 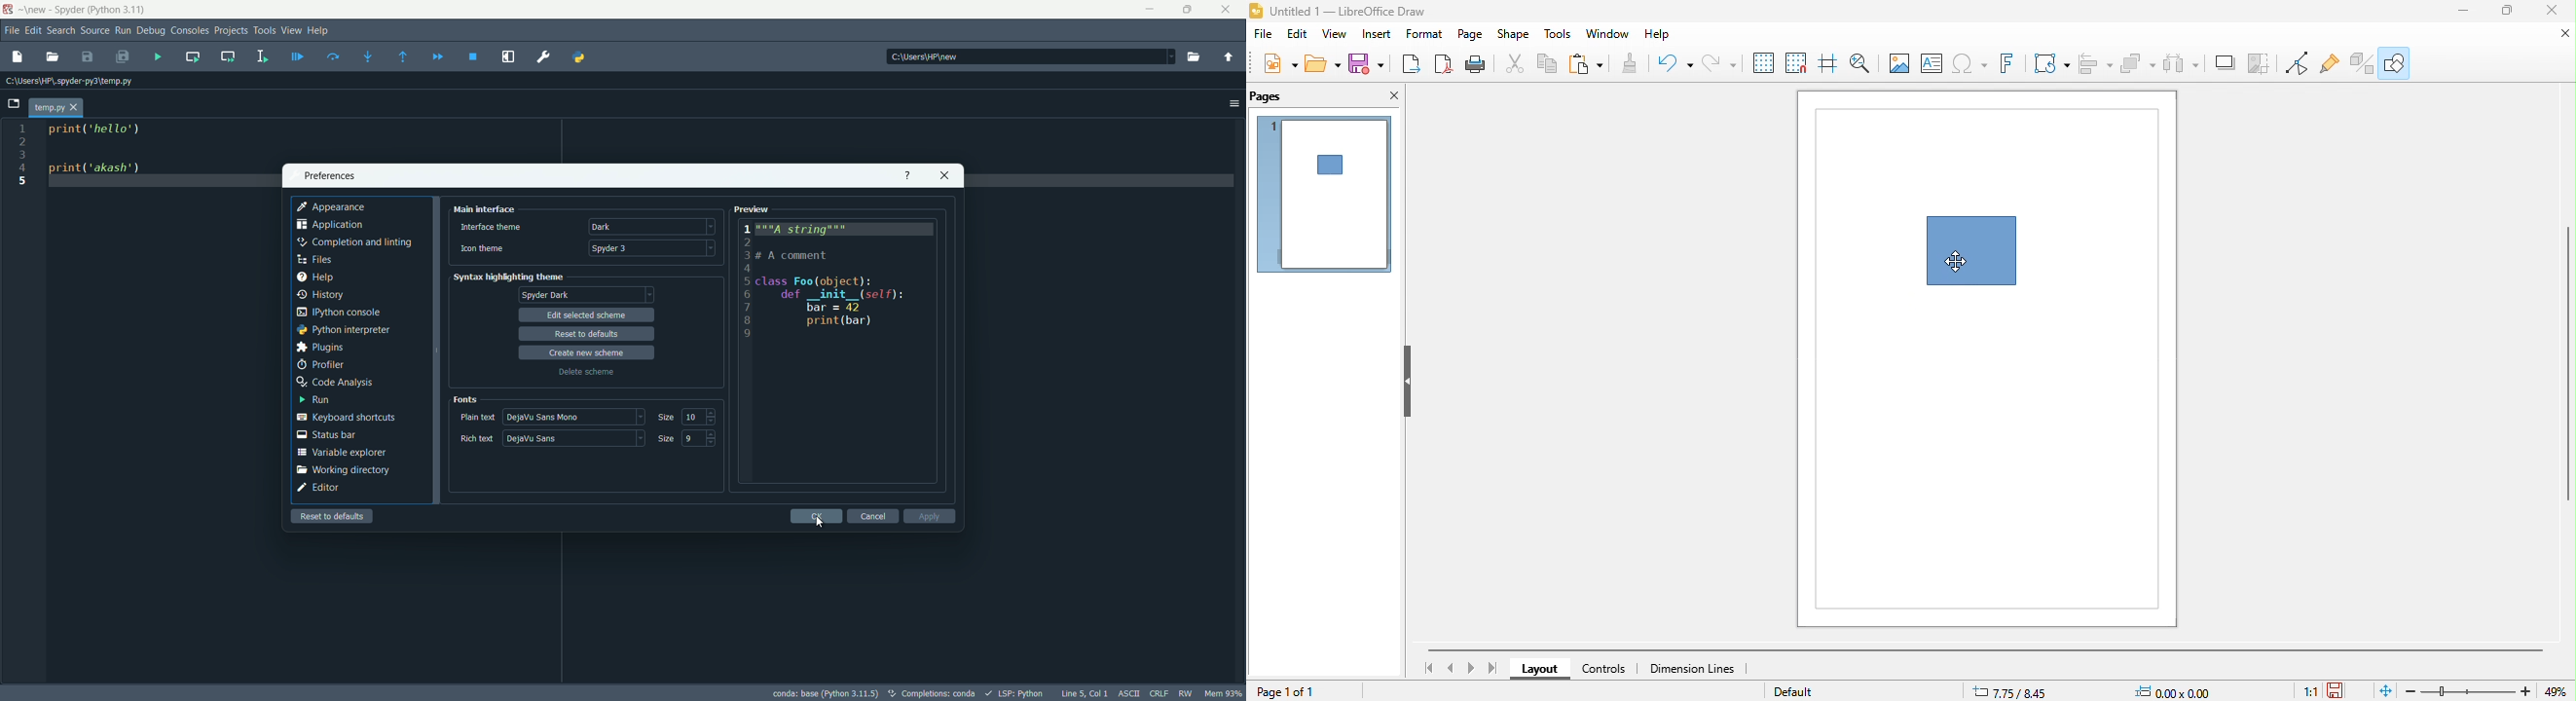 I want to click on next page, so click(x=1471, y=668).